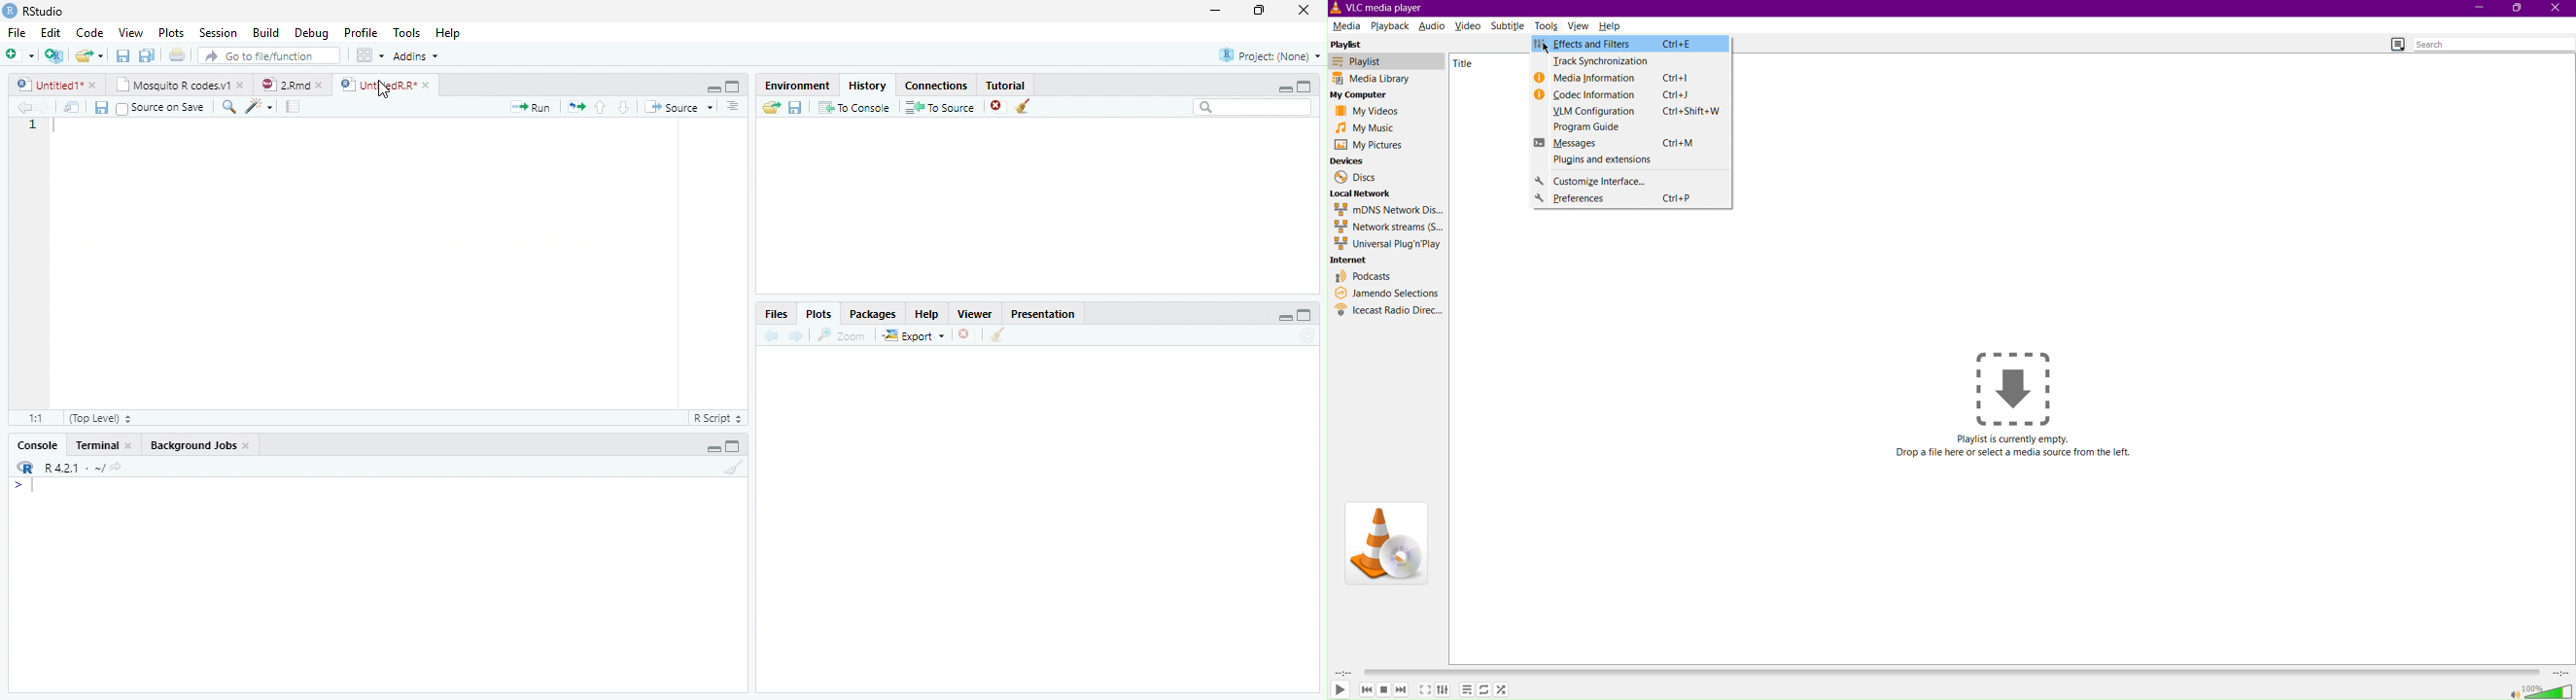  What do you see at coordinates (1389, 312) in the screenshot?
I see `Icecast Radio Directory` at bounding box center [1389, 312].